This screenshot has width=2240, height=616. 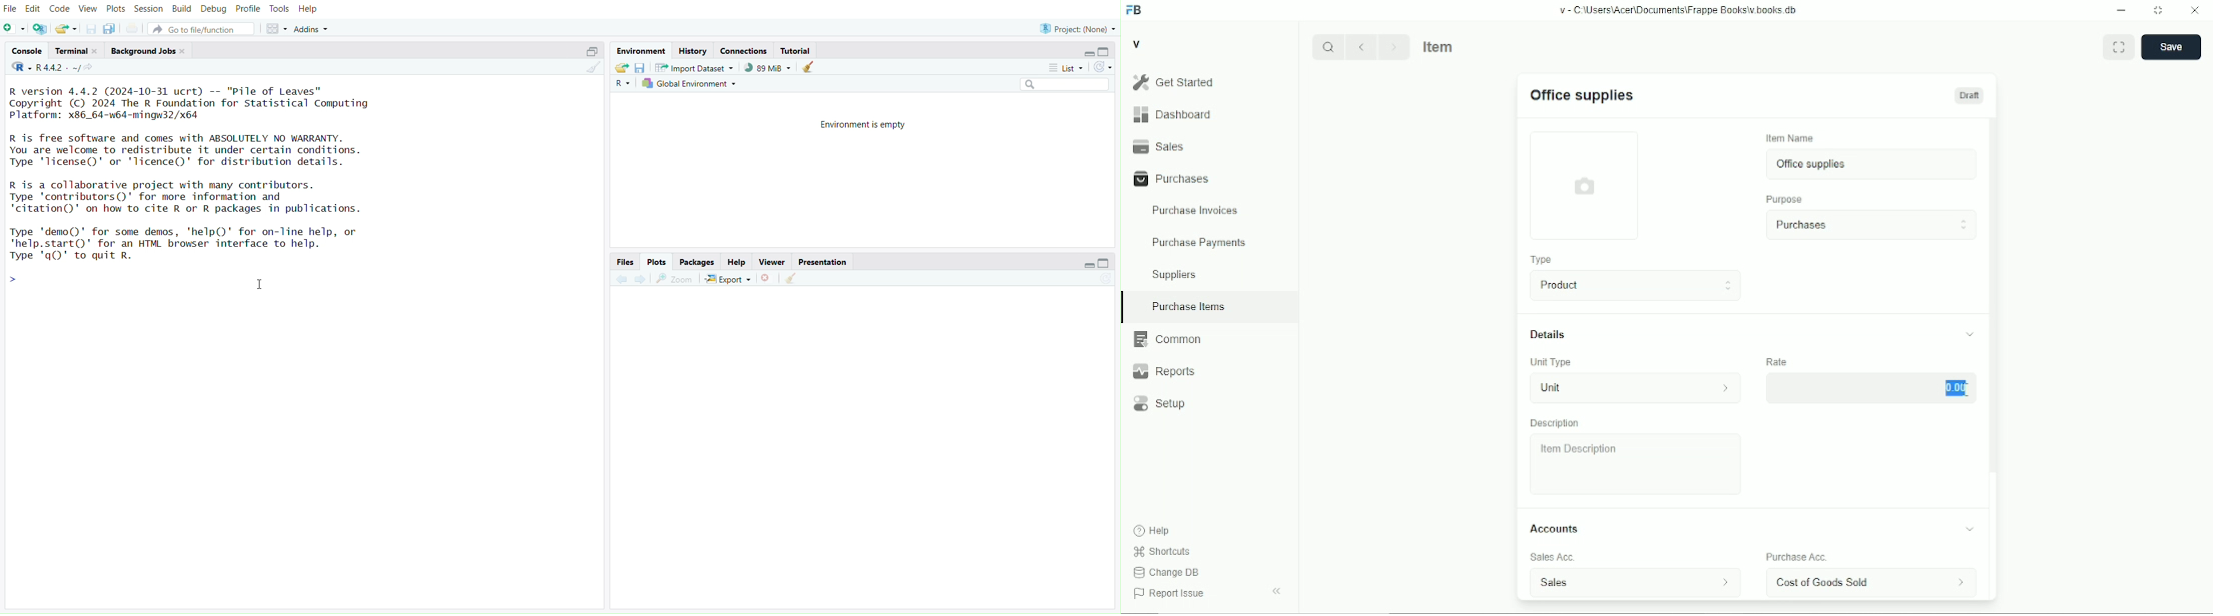 What do you see at coordinates (1551, 362) in the screenshot?
I see `unit type` at bounding box center [1551, 362].